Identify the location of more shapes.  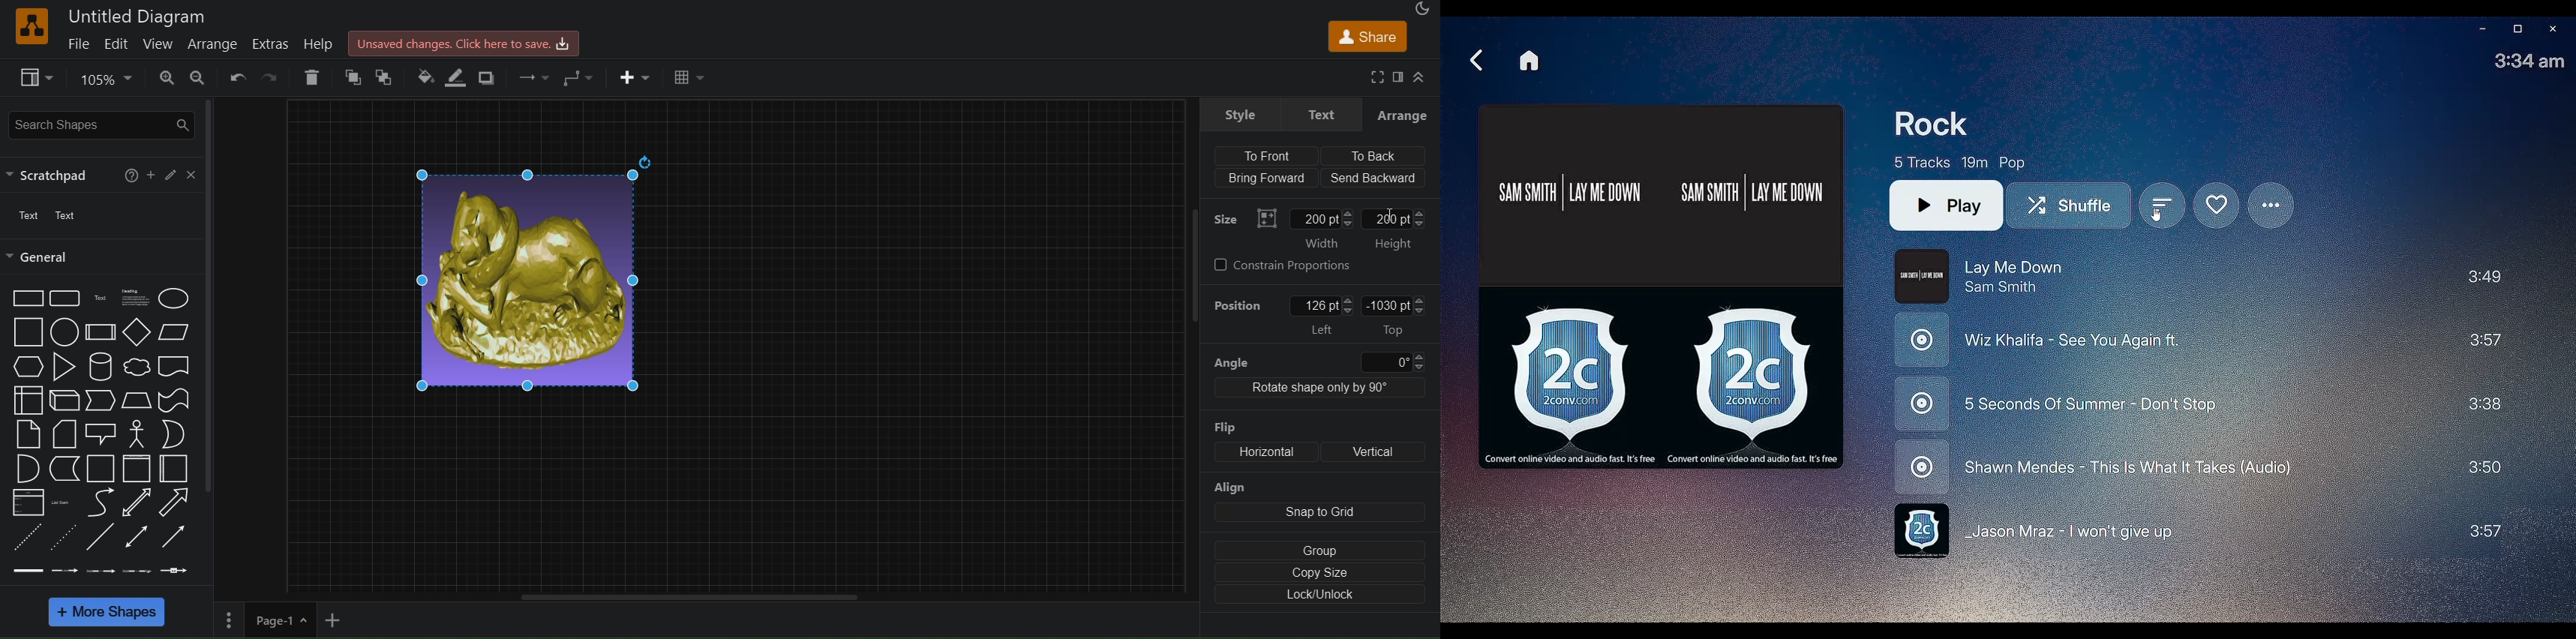
(110, 614).